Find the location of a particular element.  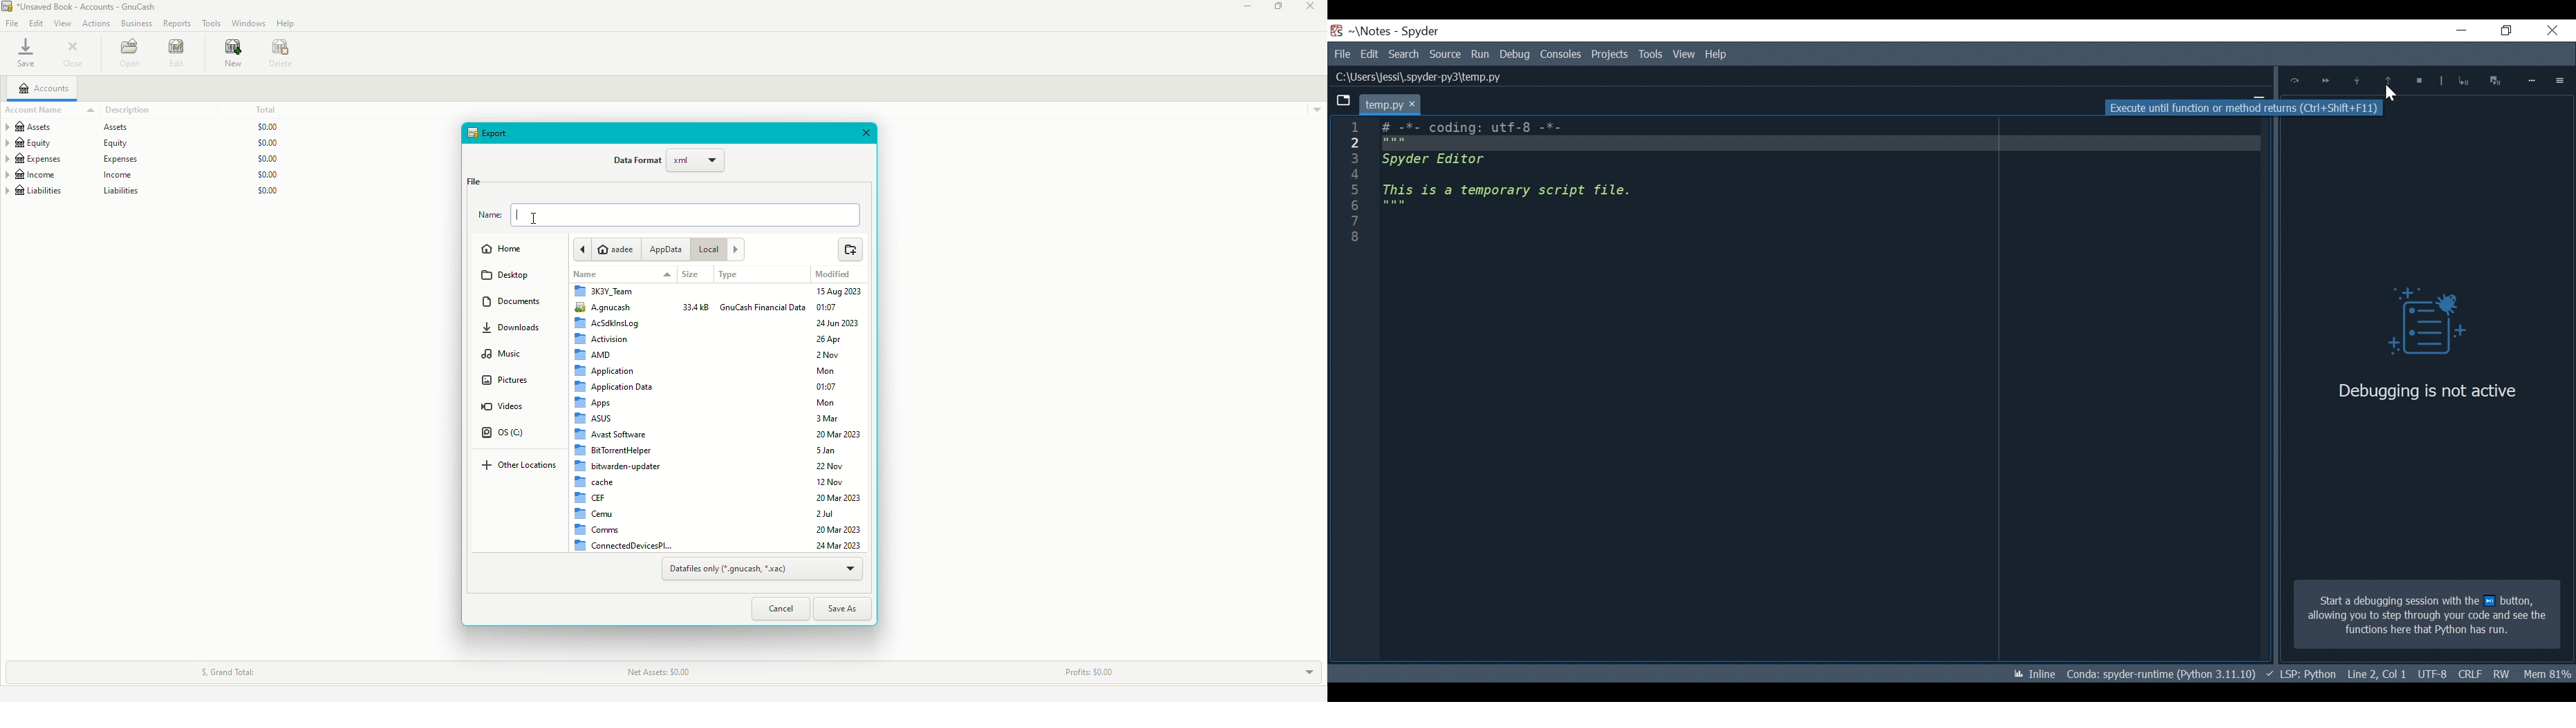

Execute until functions/method returns is located at coordinates (2244, 107).